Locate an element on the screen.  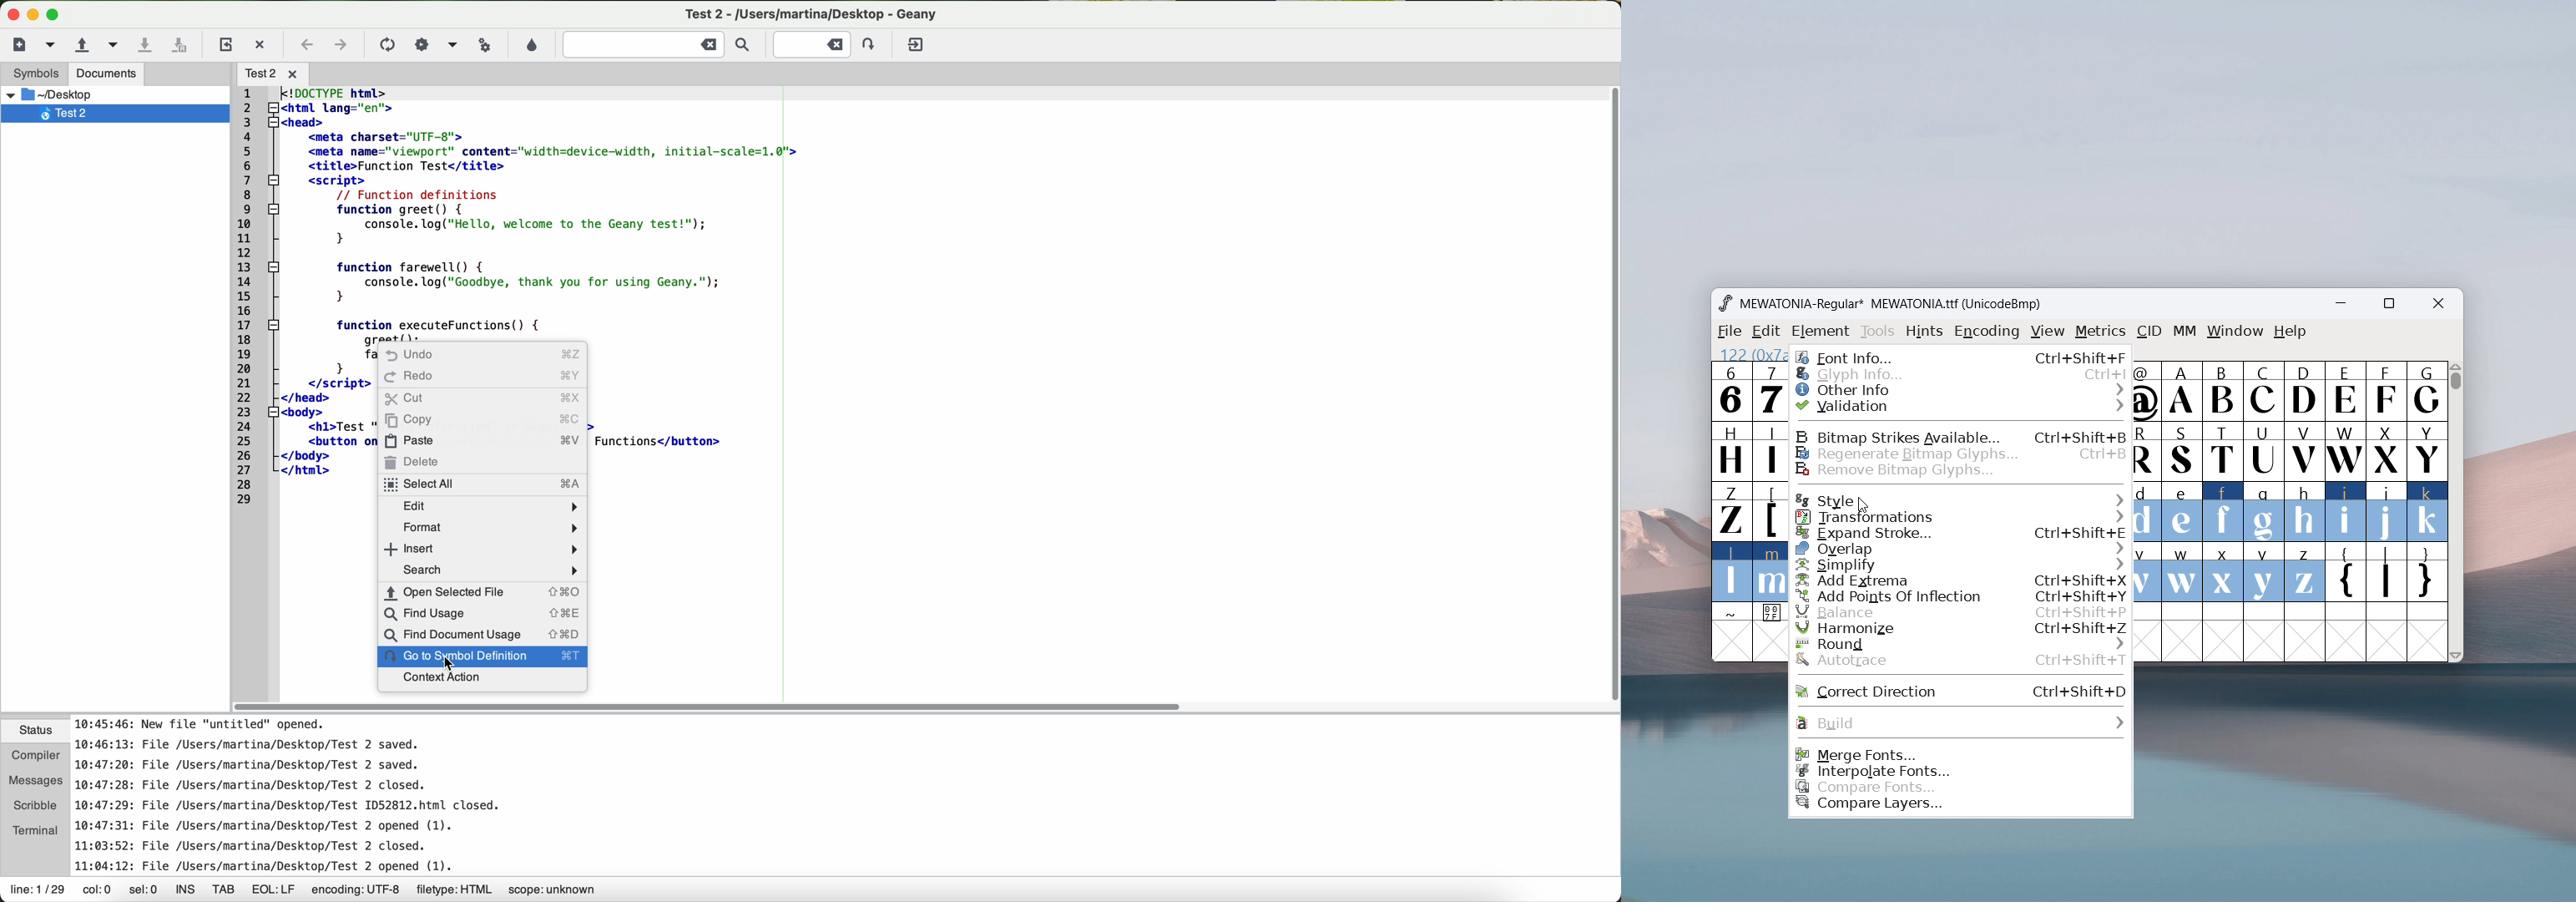
D is located at coordinates (2303, 390).